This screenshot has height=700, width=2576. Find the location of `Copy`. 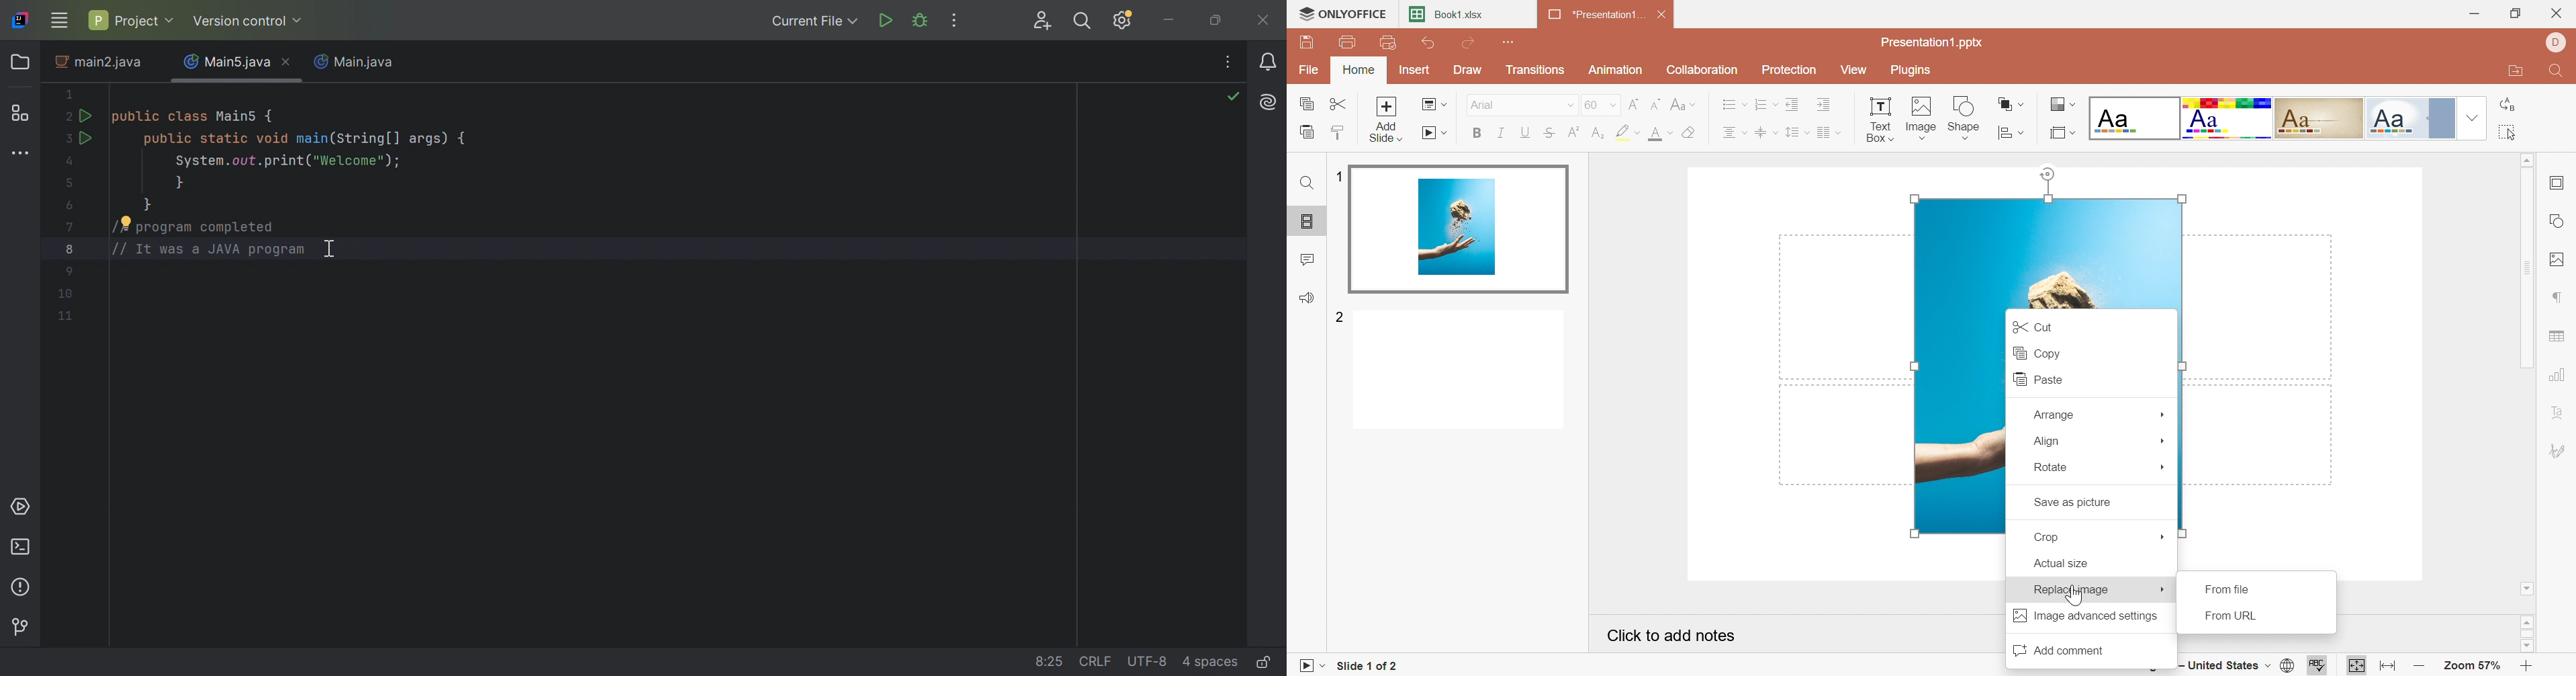

Copy is located at coordinates (2035, 352).